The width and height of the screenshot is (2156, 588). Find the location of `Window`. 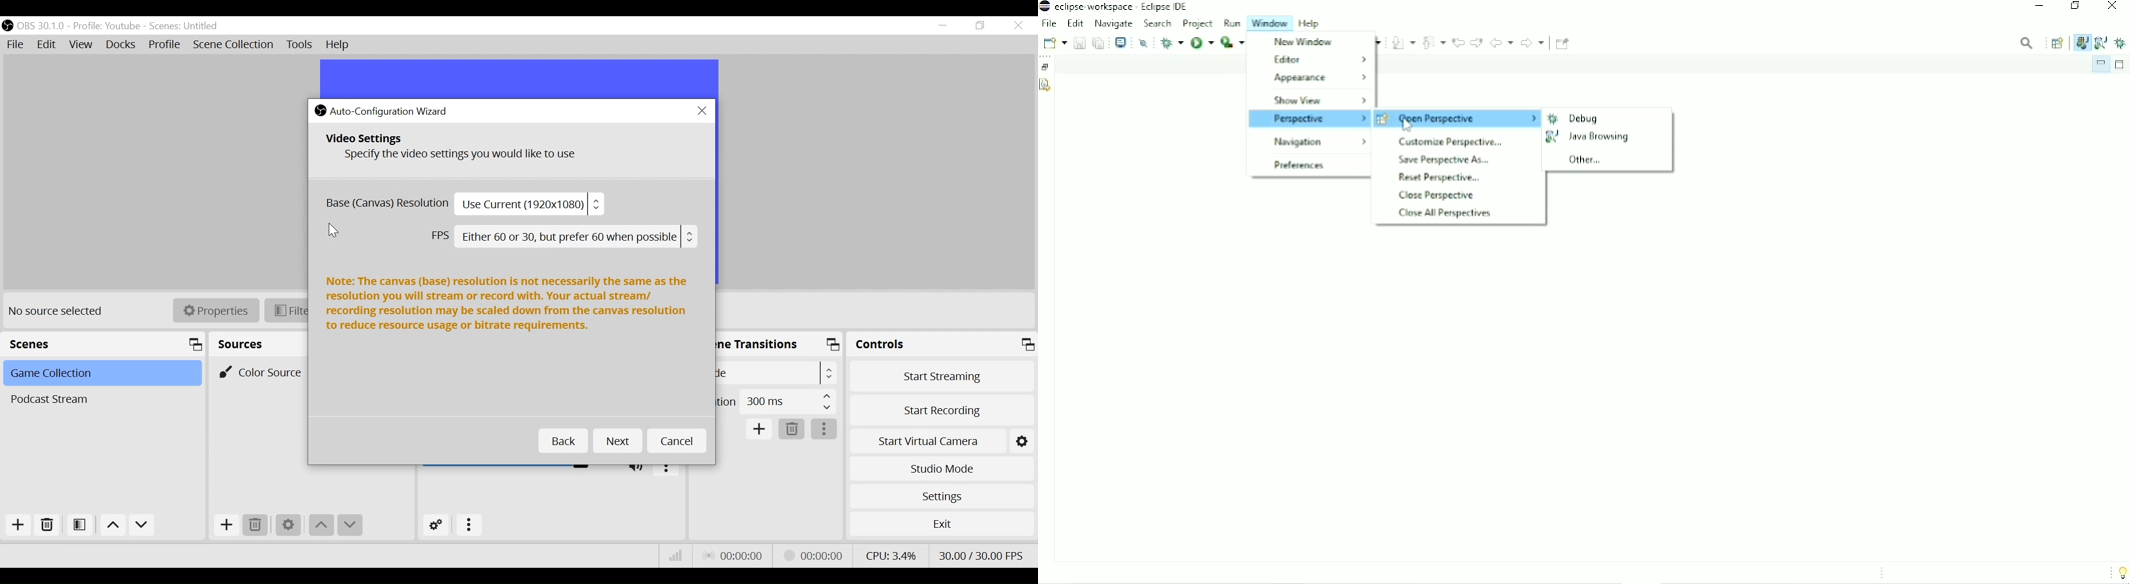

Window is located at coordinates (1272, 23).